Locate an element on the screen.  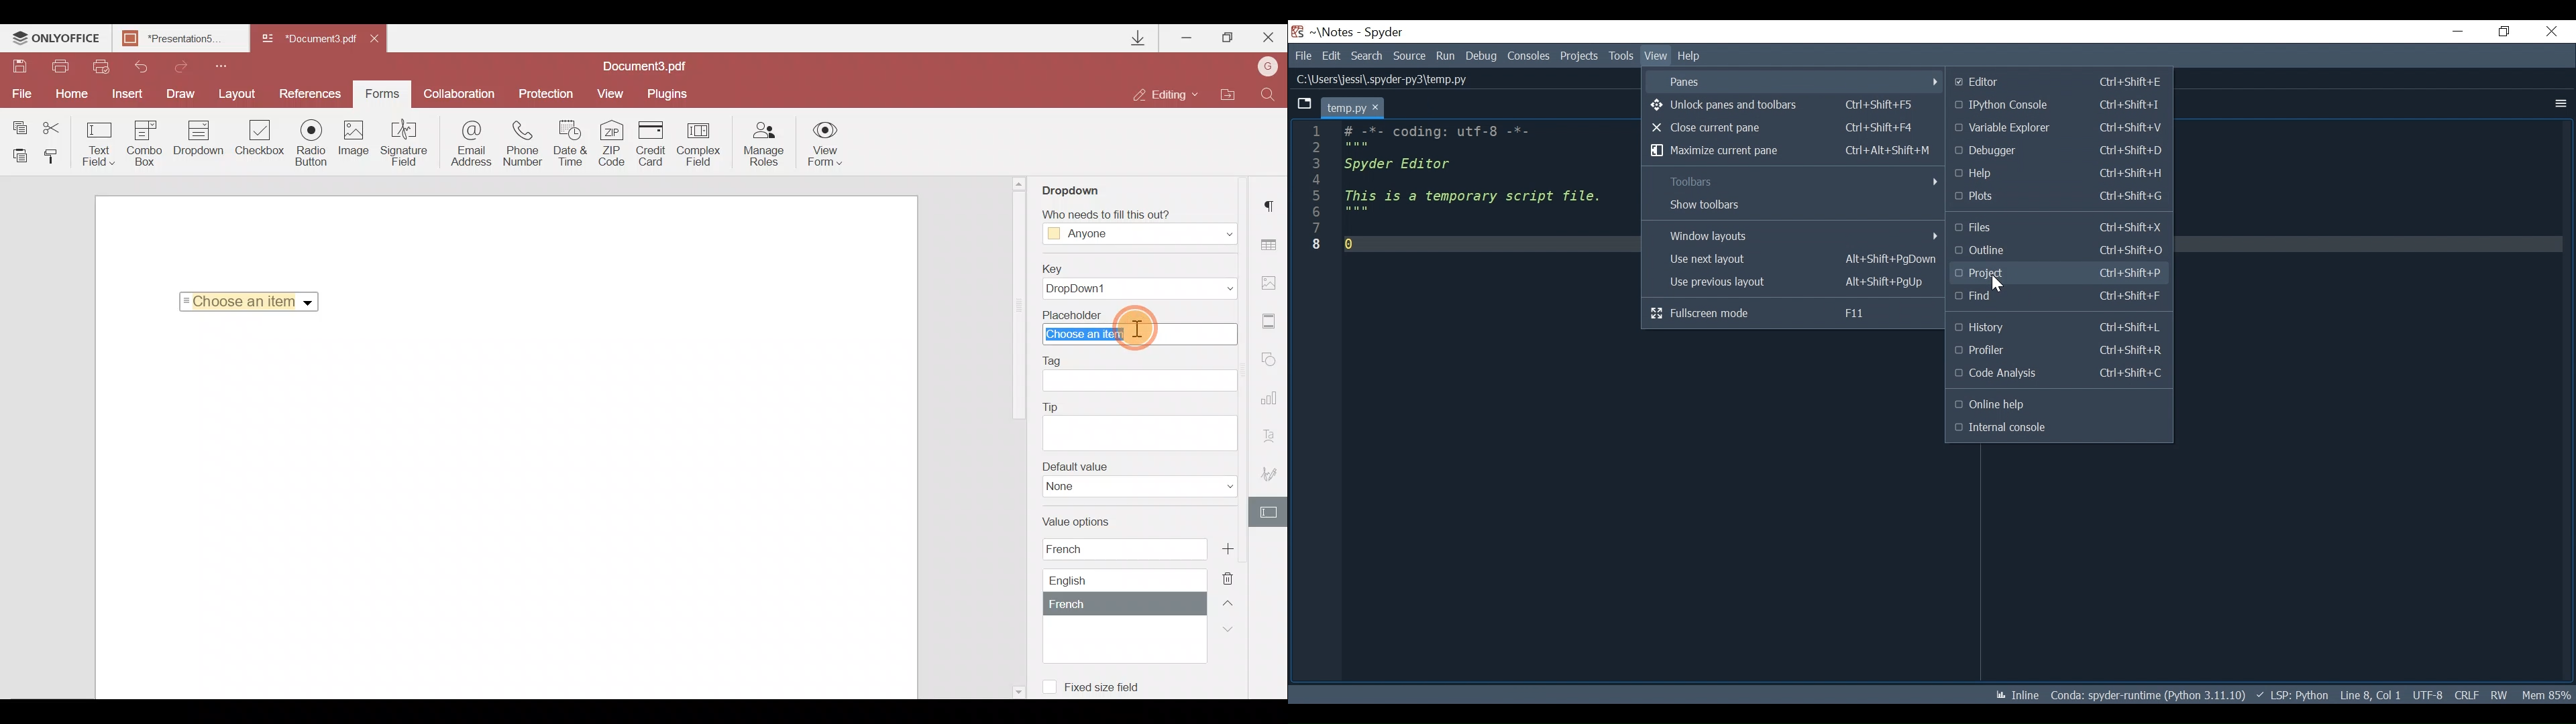
Show toolbars is located at coordinates (1793, 204).